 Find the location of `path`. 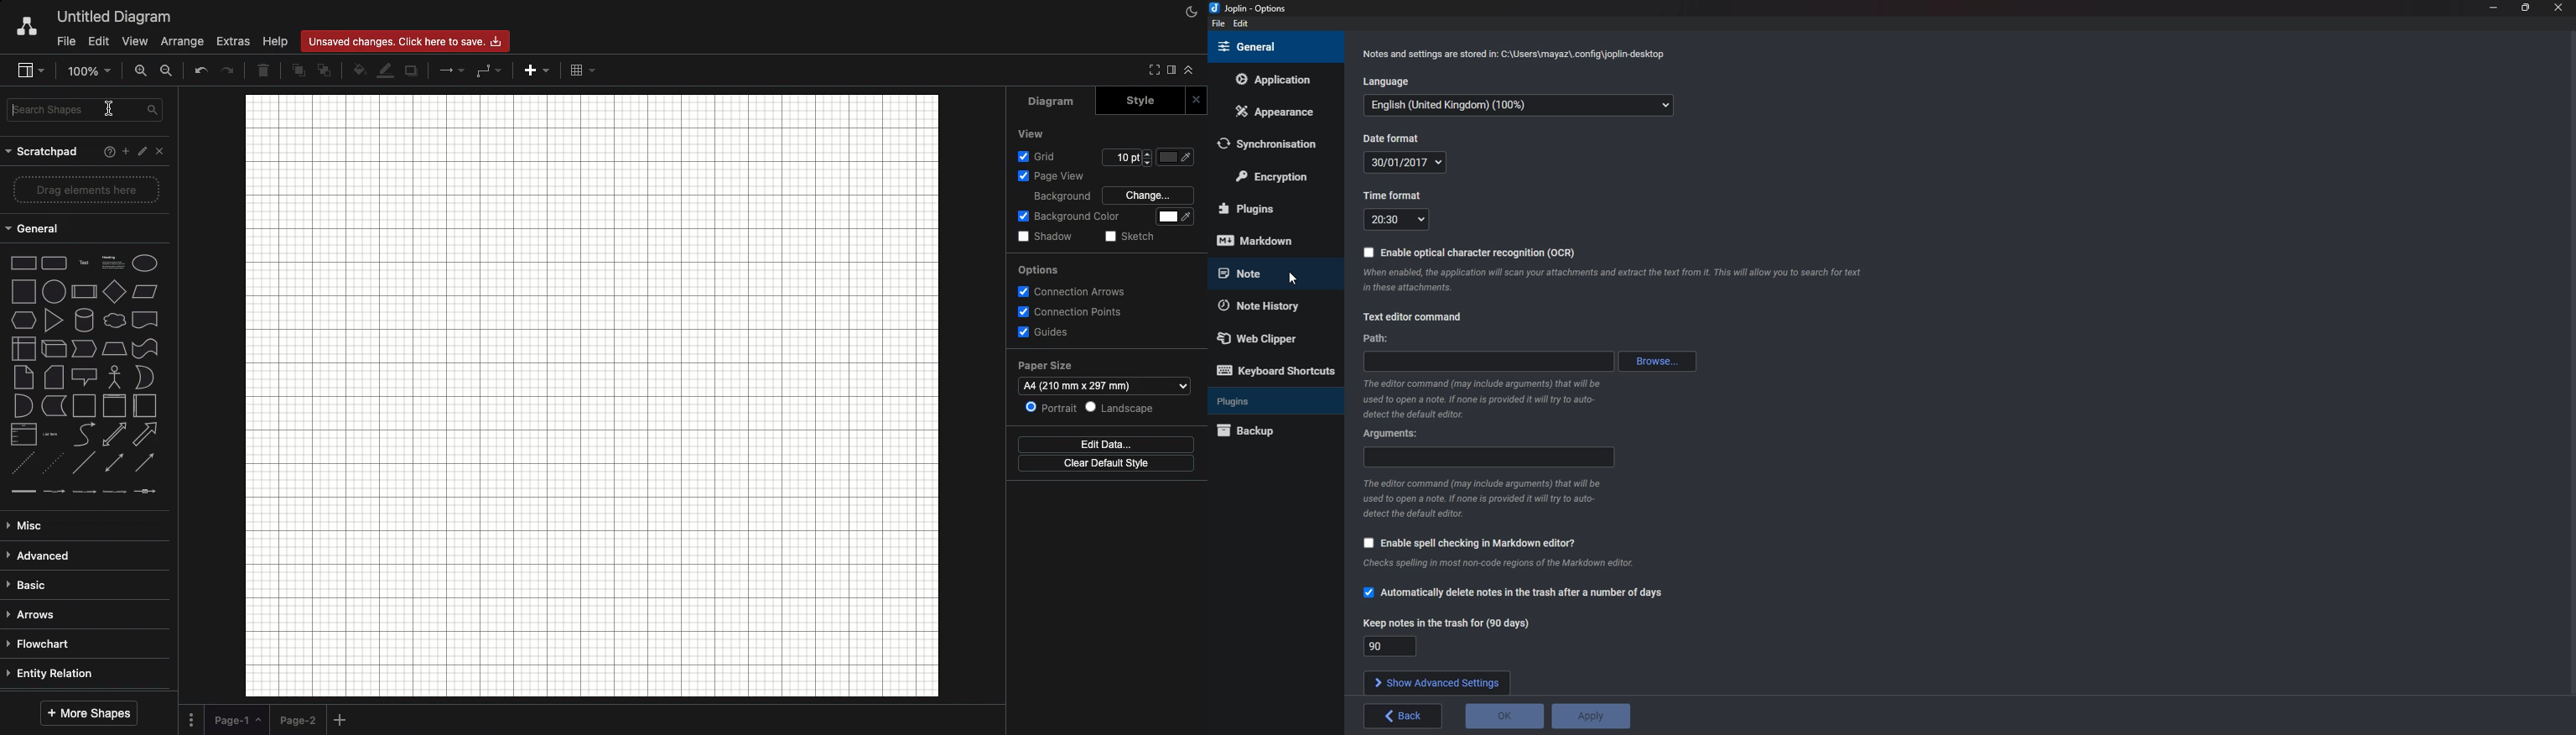

path is located at coordinates (1490, 360).